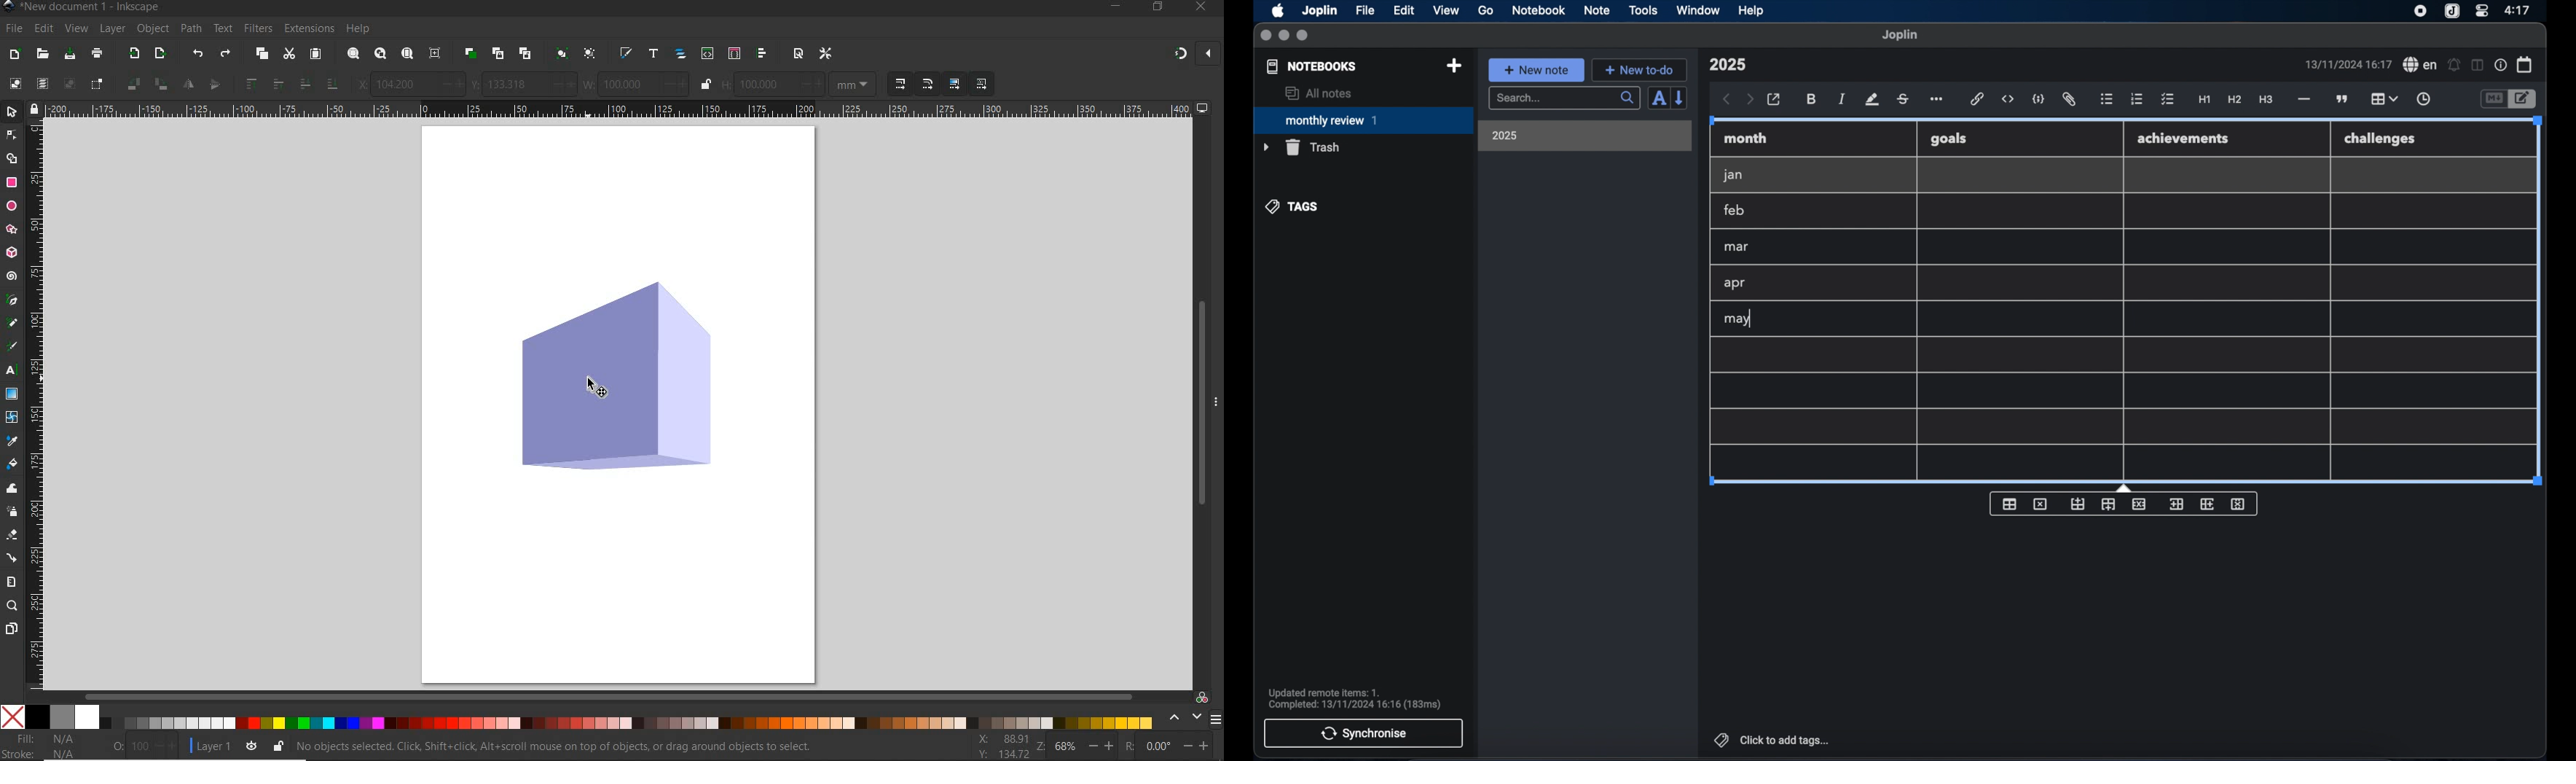 The width and height of the screenshot is (2576, 784). I want to click on FILE, so click(13, 29).